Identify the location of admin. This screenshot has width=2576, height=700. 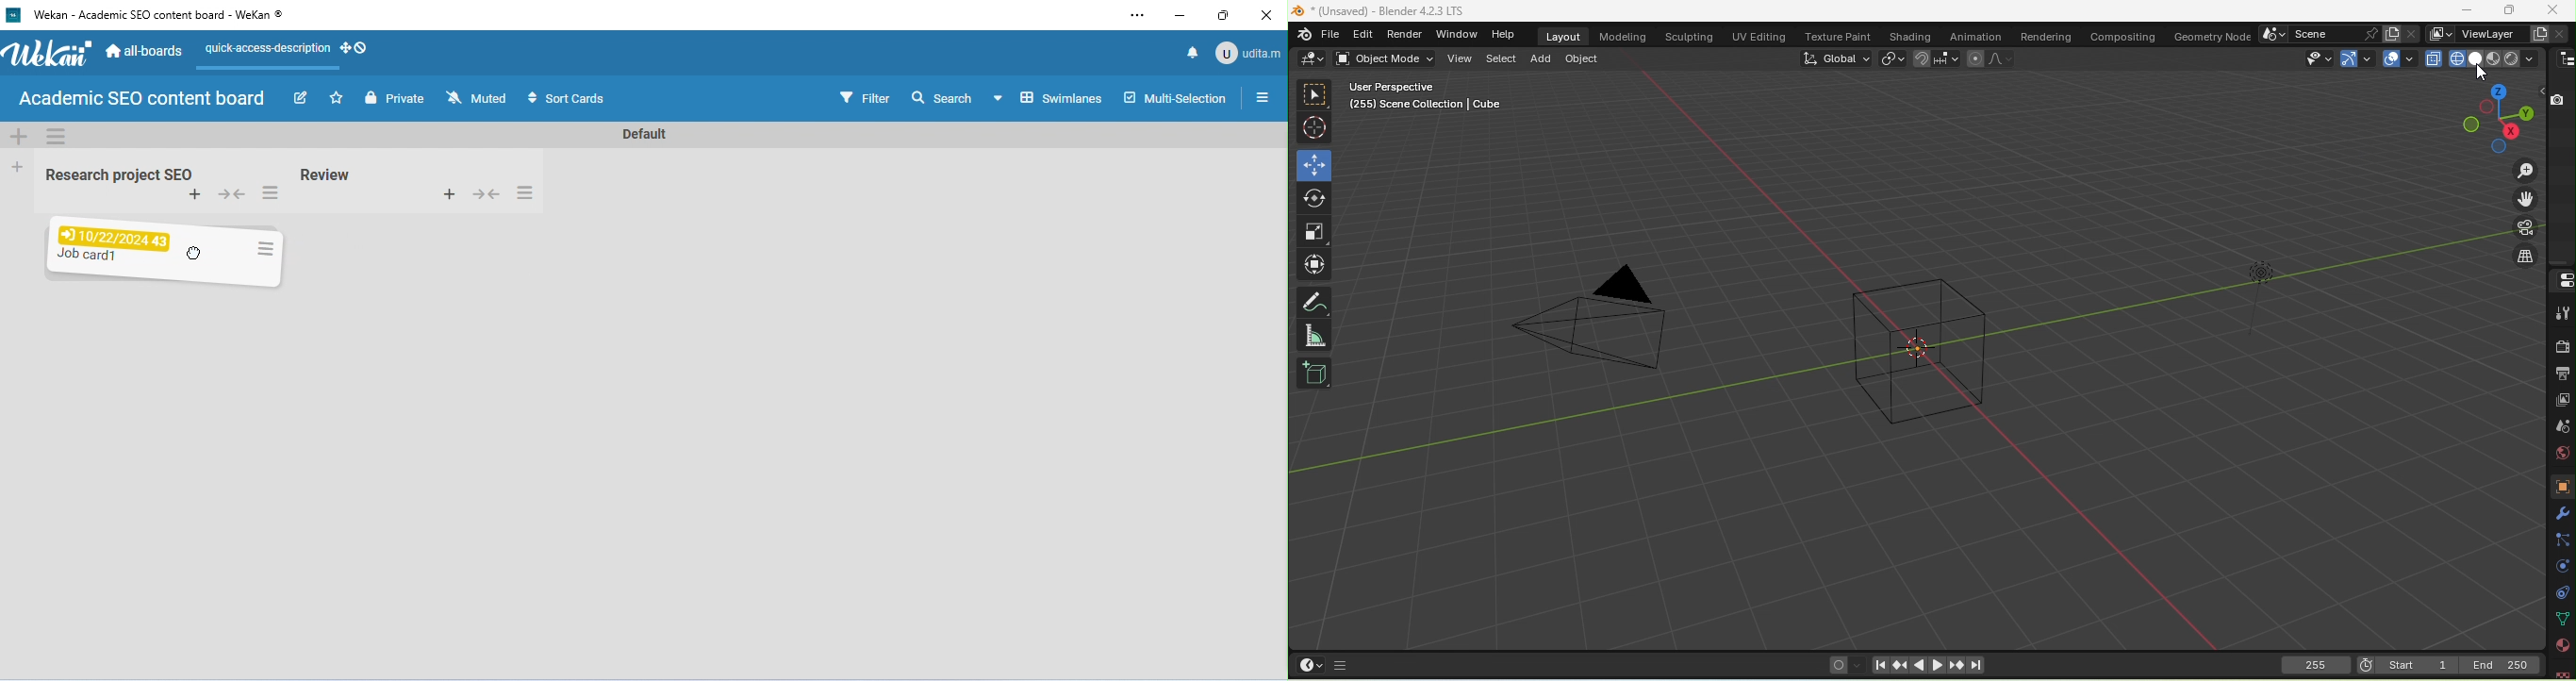
(1247, 52).